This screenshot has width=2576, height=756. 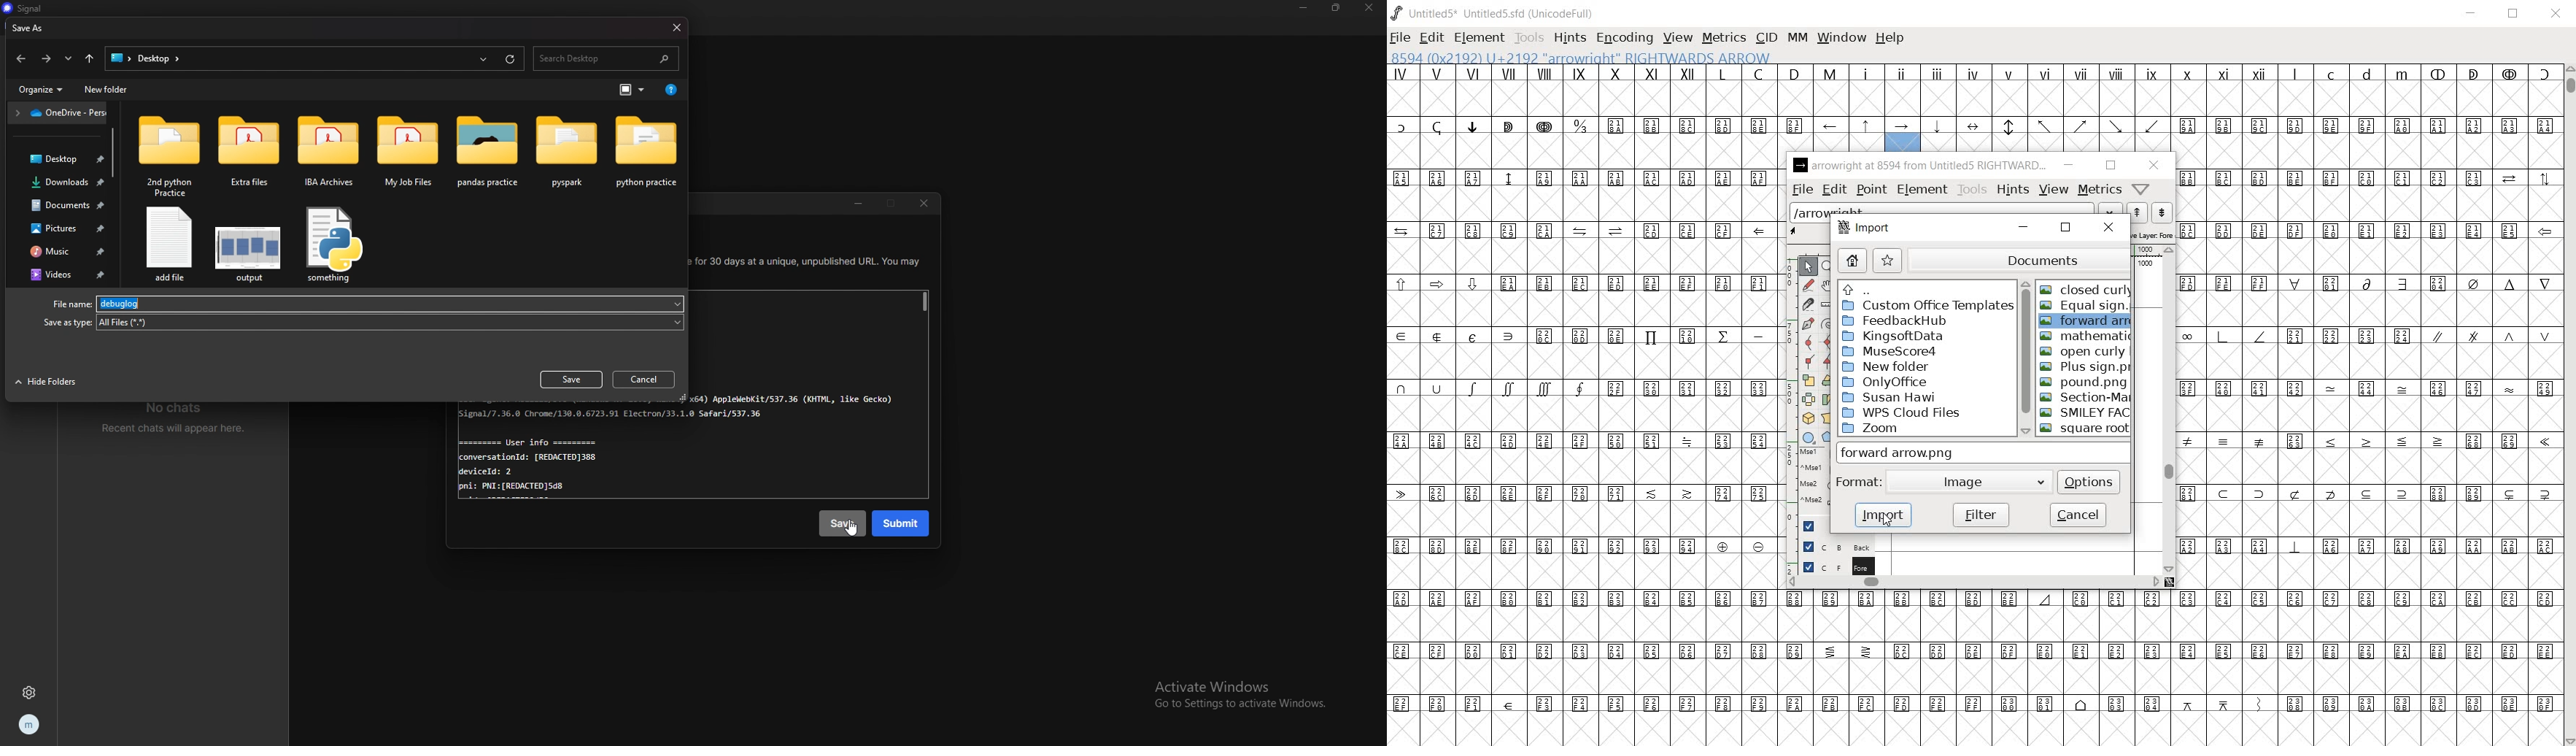 What do you see at coordinates (168, 246) in the screenshot?
I see `file` at bounding box center [168, 246].